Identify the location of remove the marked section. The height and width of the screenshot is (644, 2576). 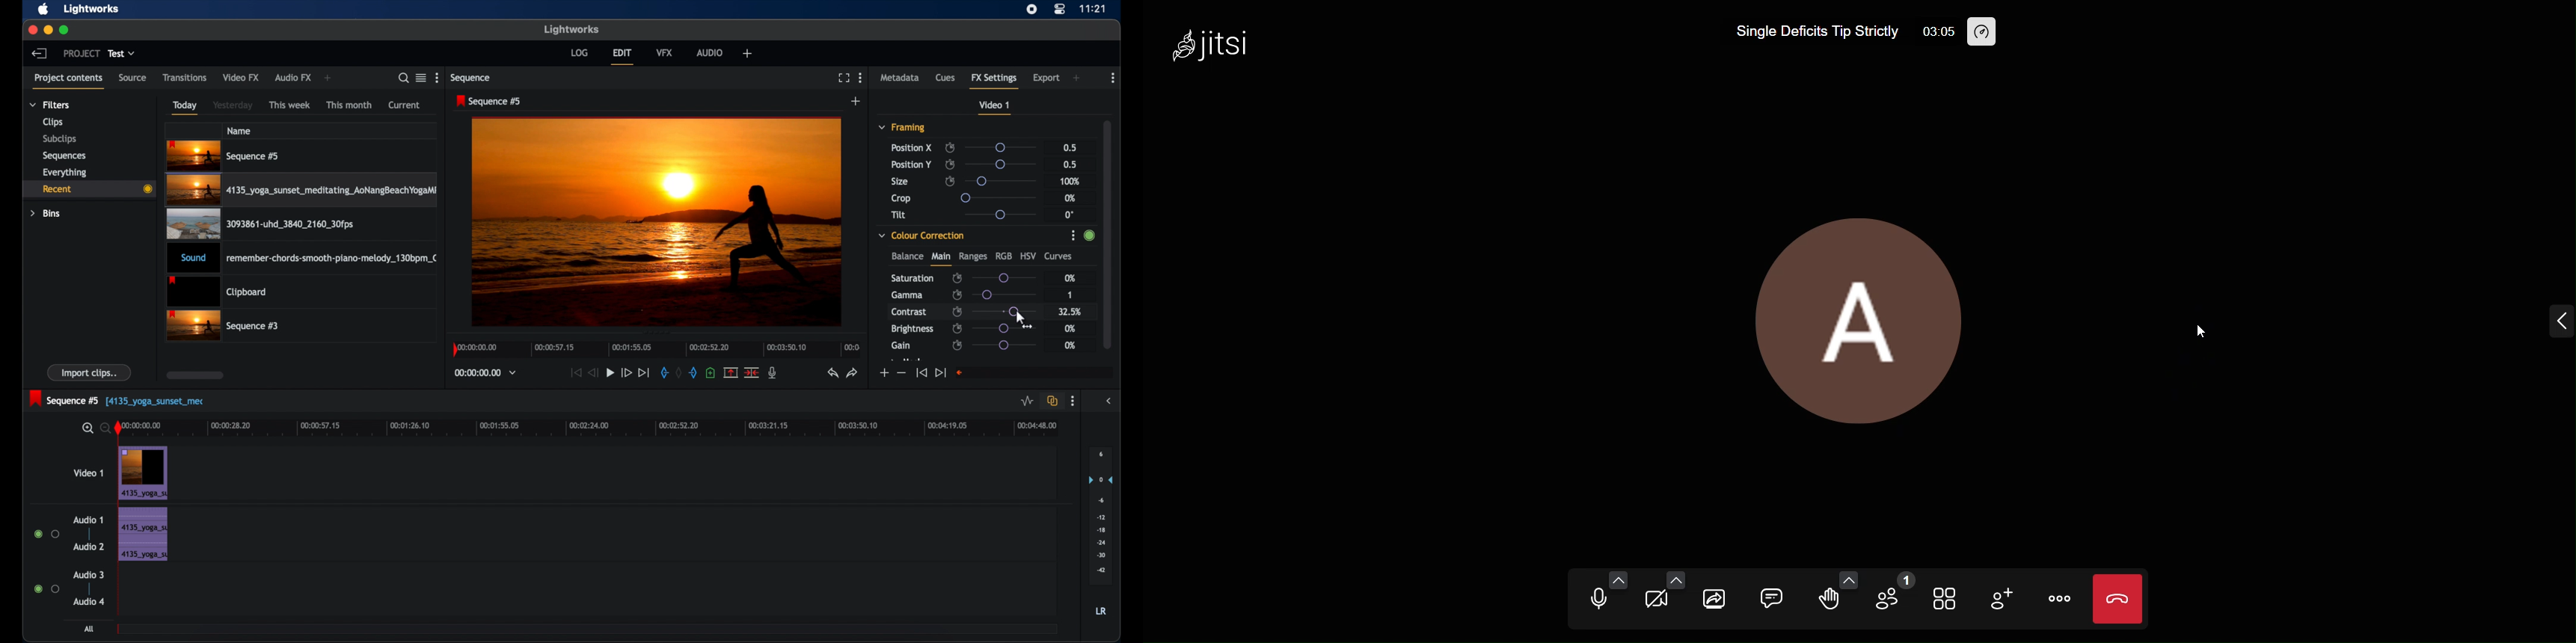
(730, 373).